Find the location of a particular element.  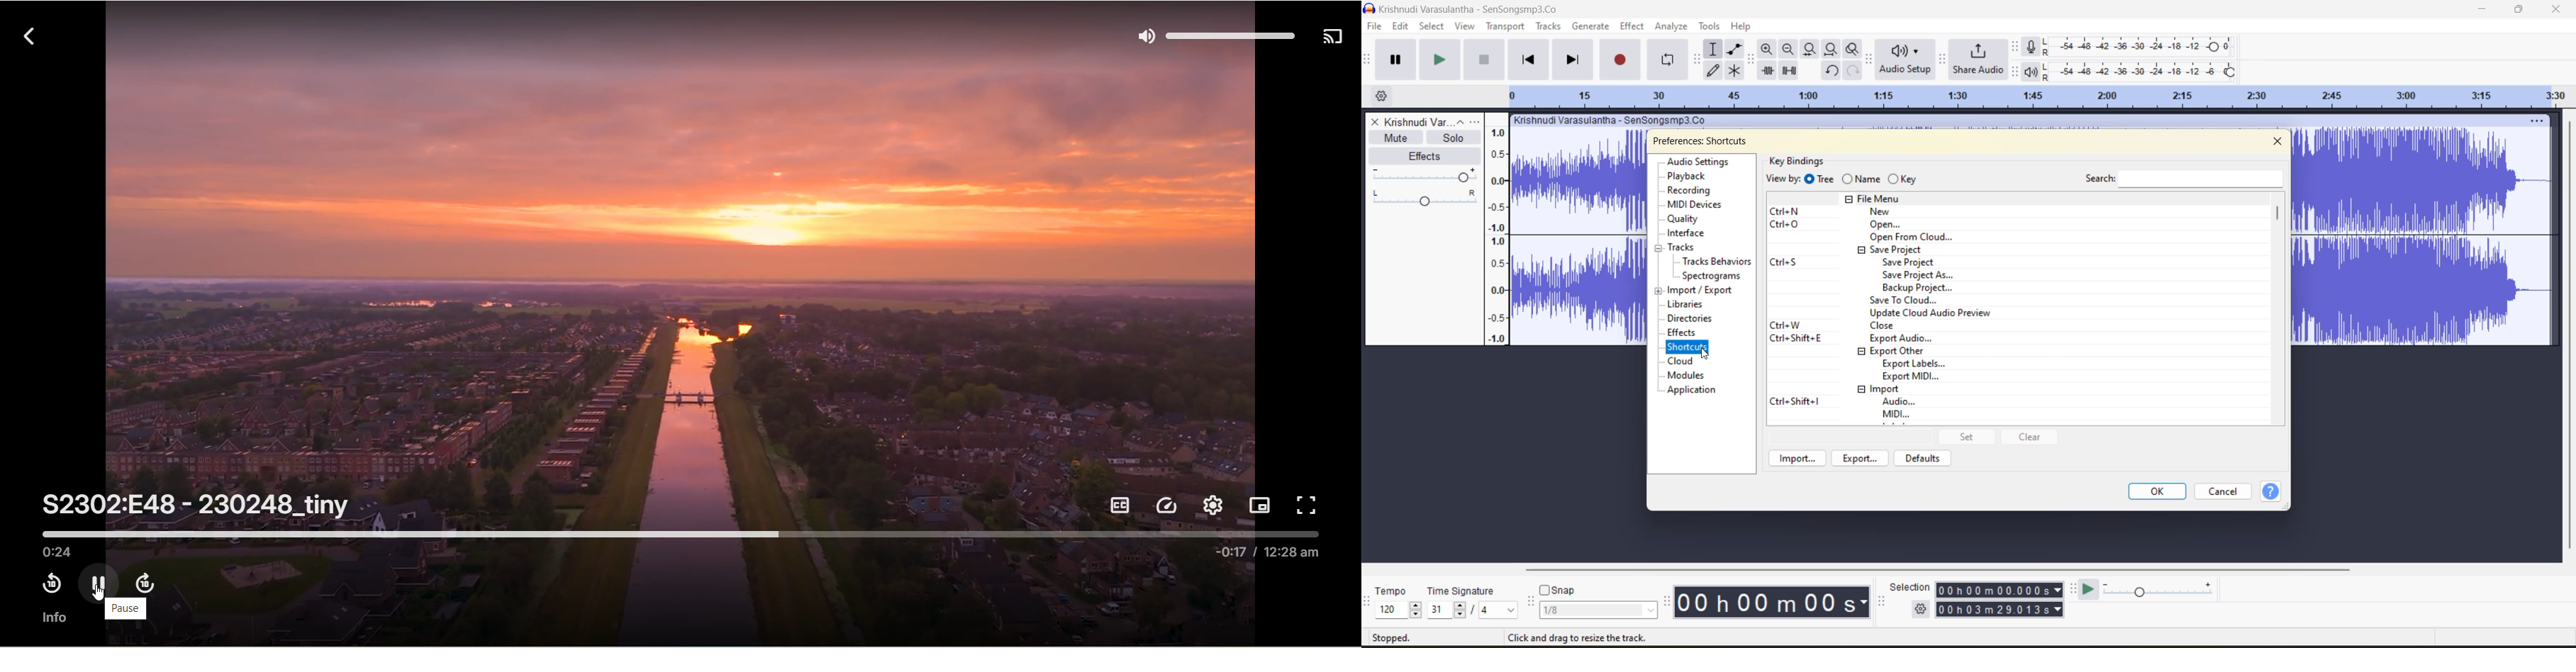

audio setup toolbar is located at coordinates (1869, 59).